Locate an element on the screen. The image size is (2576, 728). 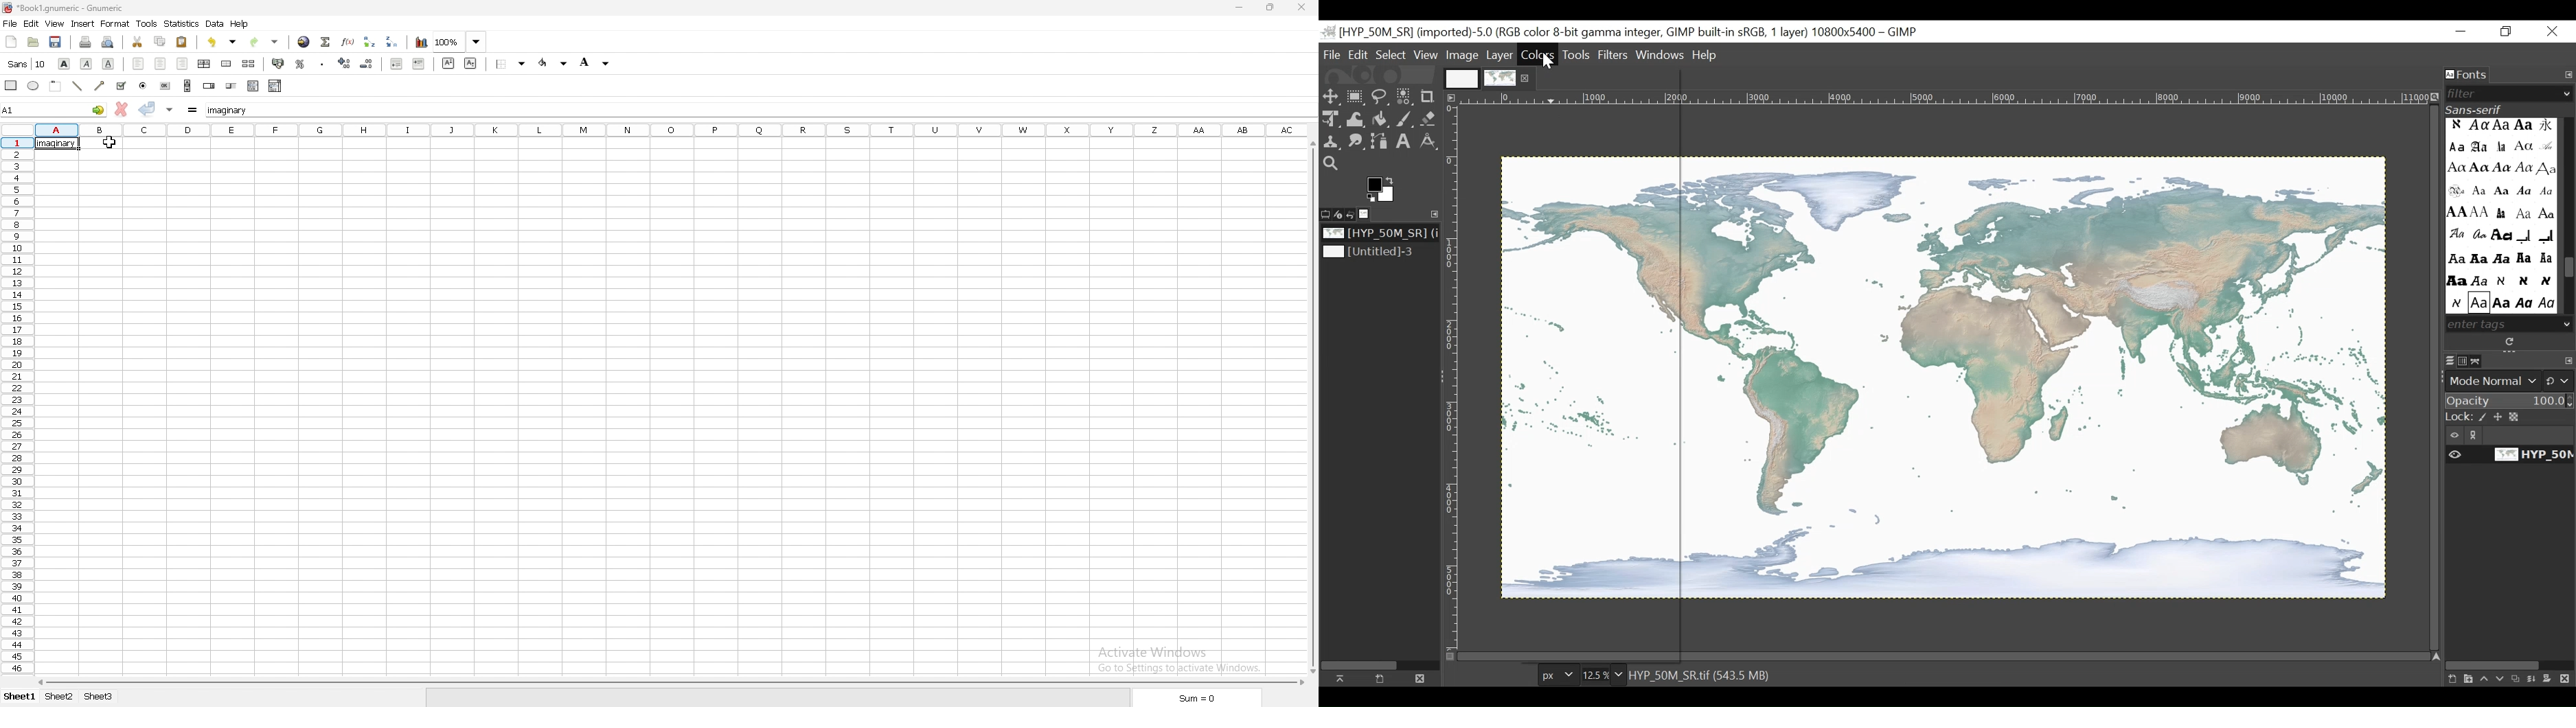
arrowed line is located at coordinates (100, 85).